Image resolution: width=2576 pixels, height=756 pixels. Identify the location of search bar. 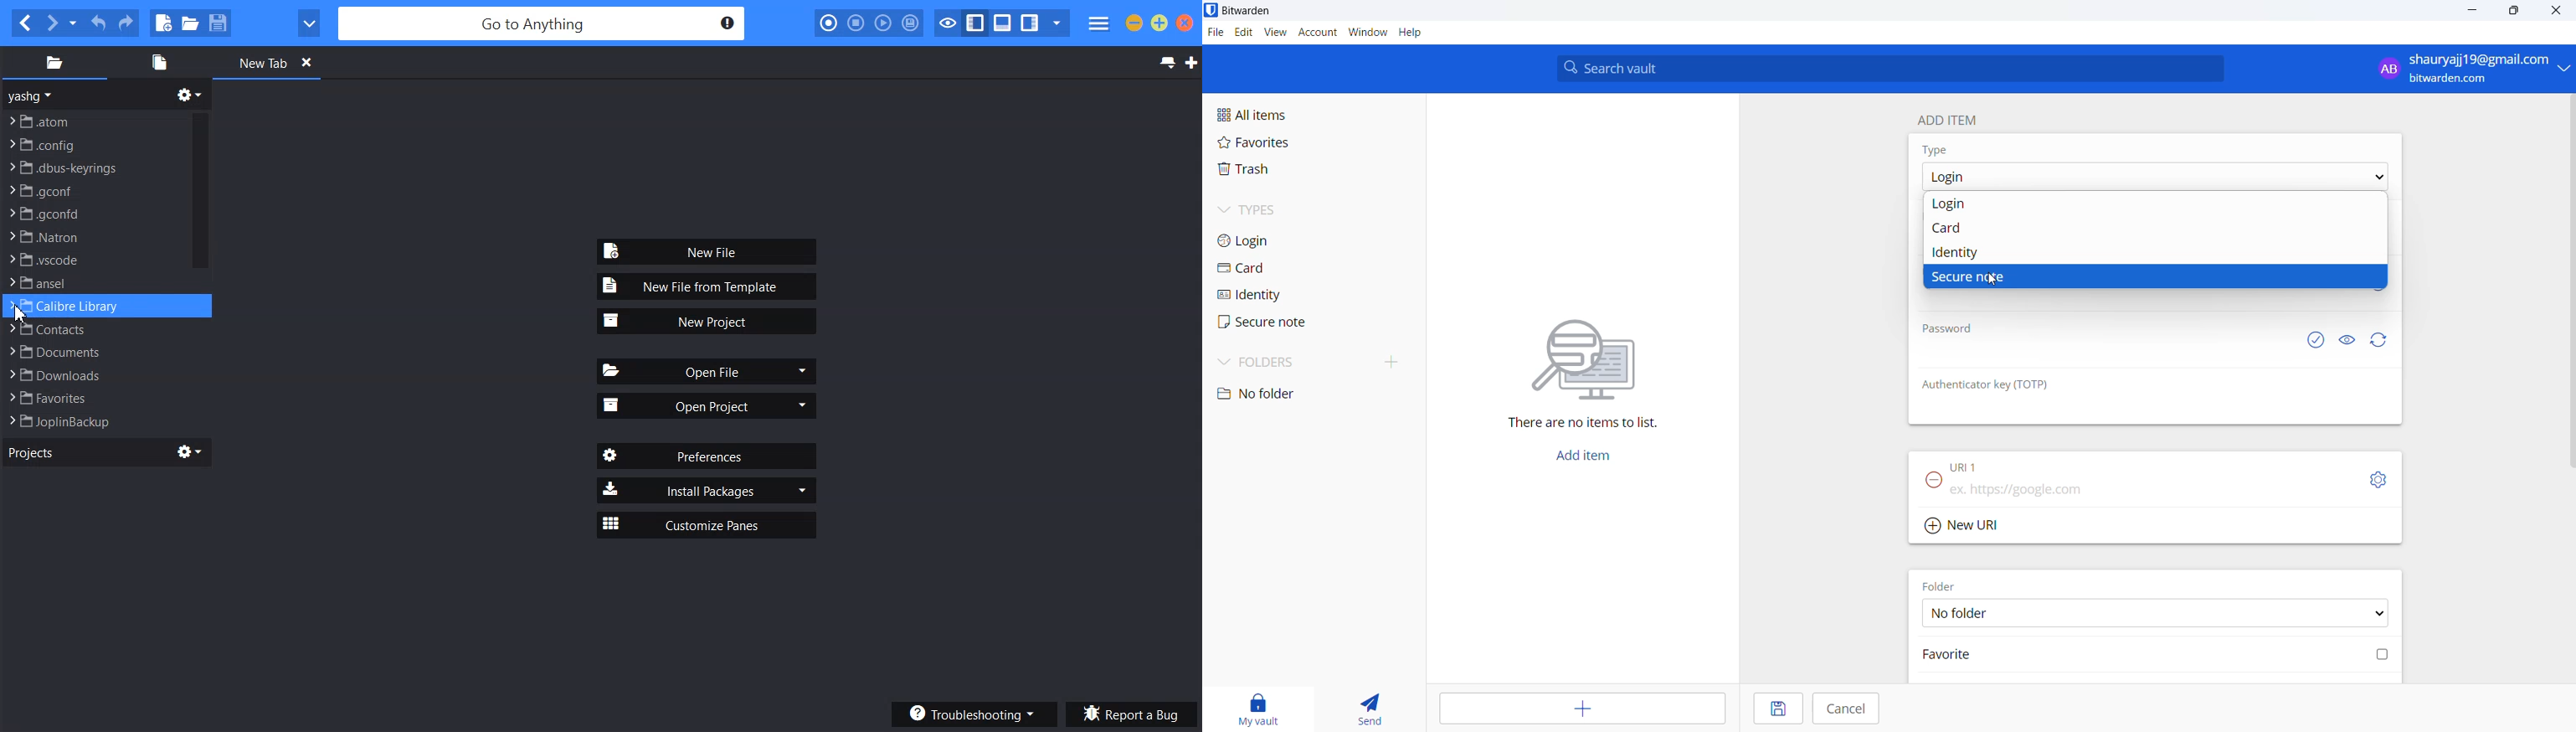
(1890, 68).